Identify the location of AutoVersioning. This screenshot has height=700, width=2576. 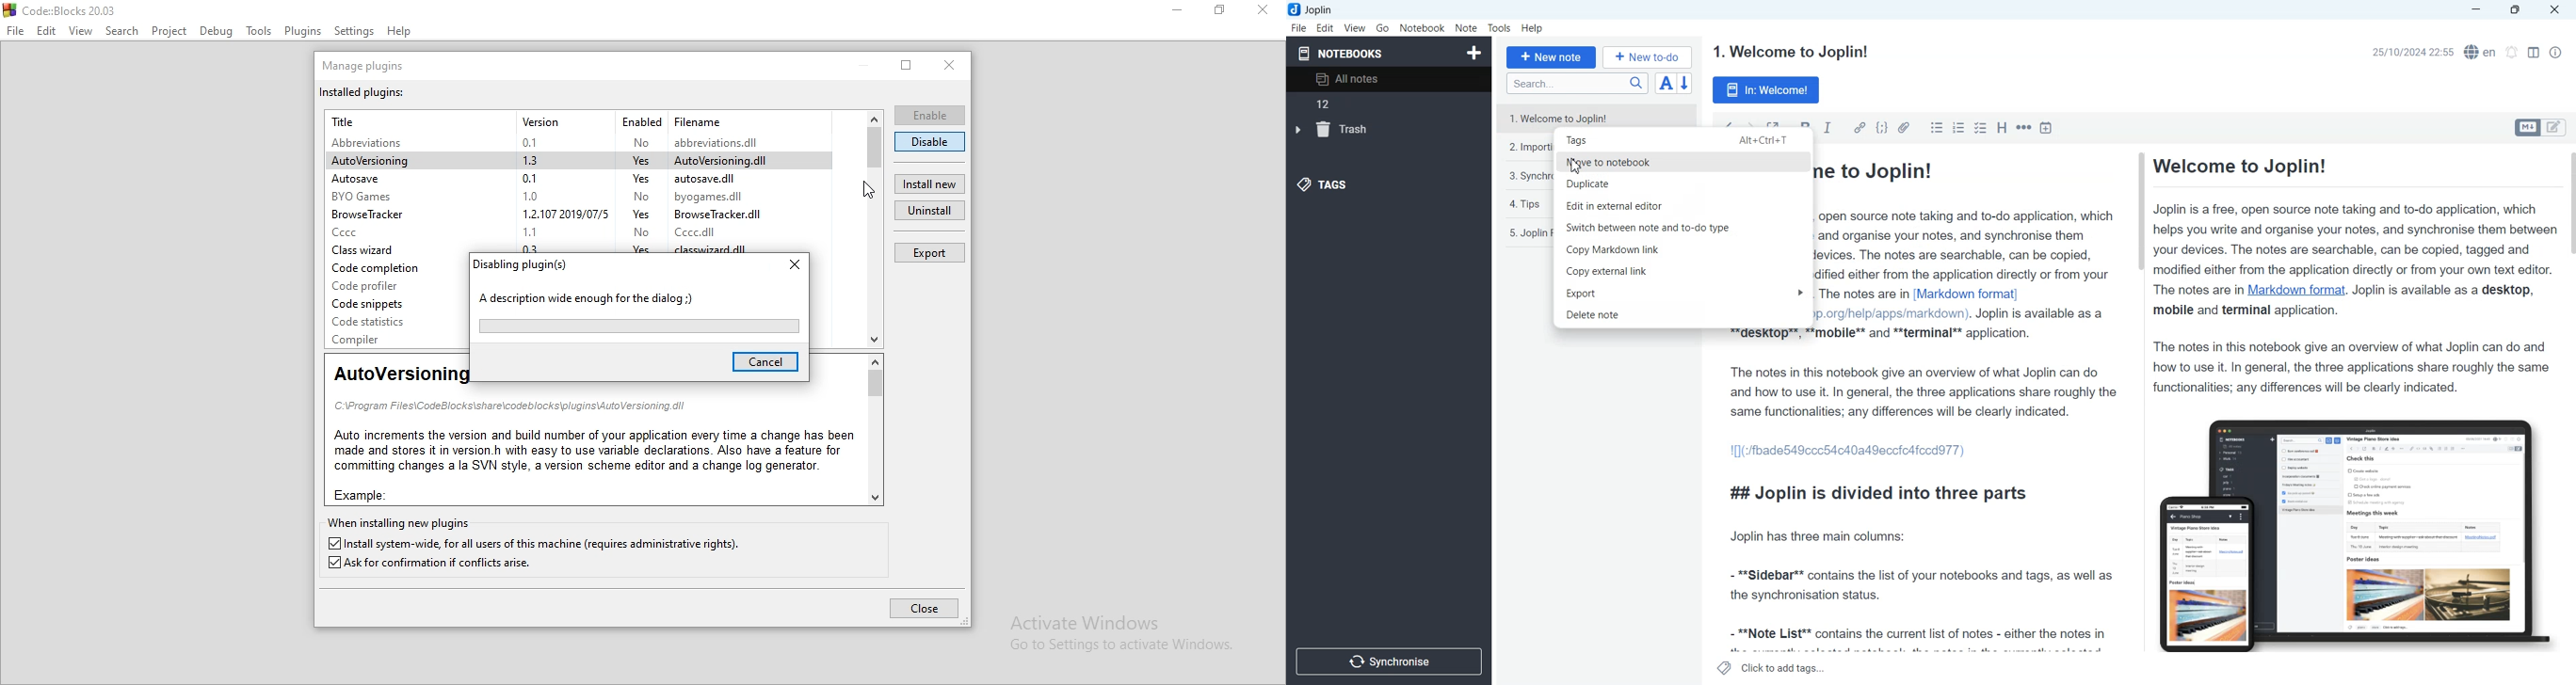
(401, 374).